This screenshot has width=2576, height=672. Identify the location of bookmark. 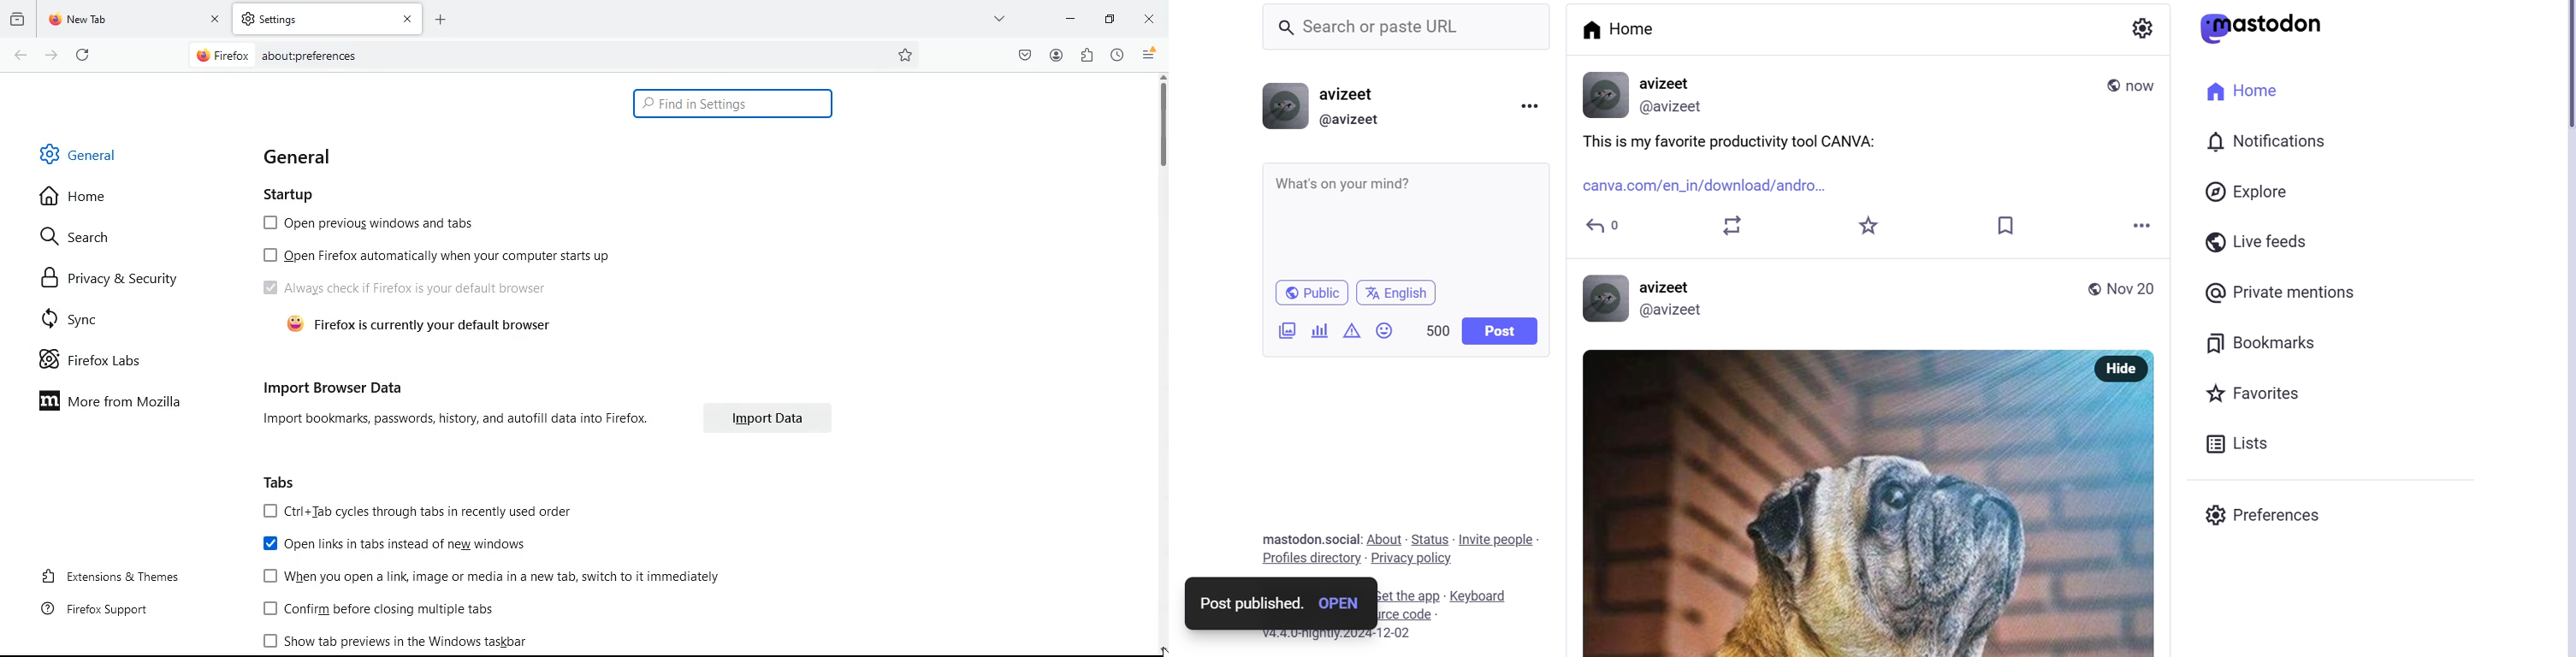
(2017, 225).